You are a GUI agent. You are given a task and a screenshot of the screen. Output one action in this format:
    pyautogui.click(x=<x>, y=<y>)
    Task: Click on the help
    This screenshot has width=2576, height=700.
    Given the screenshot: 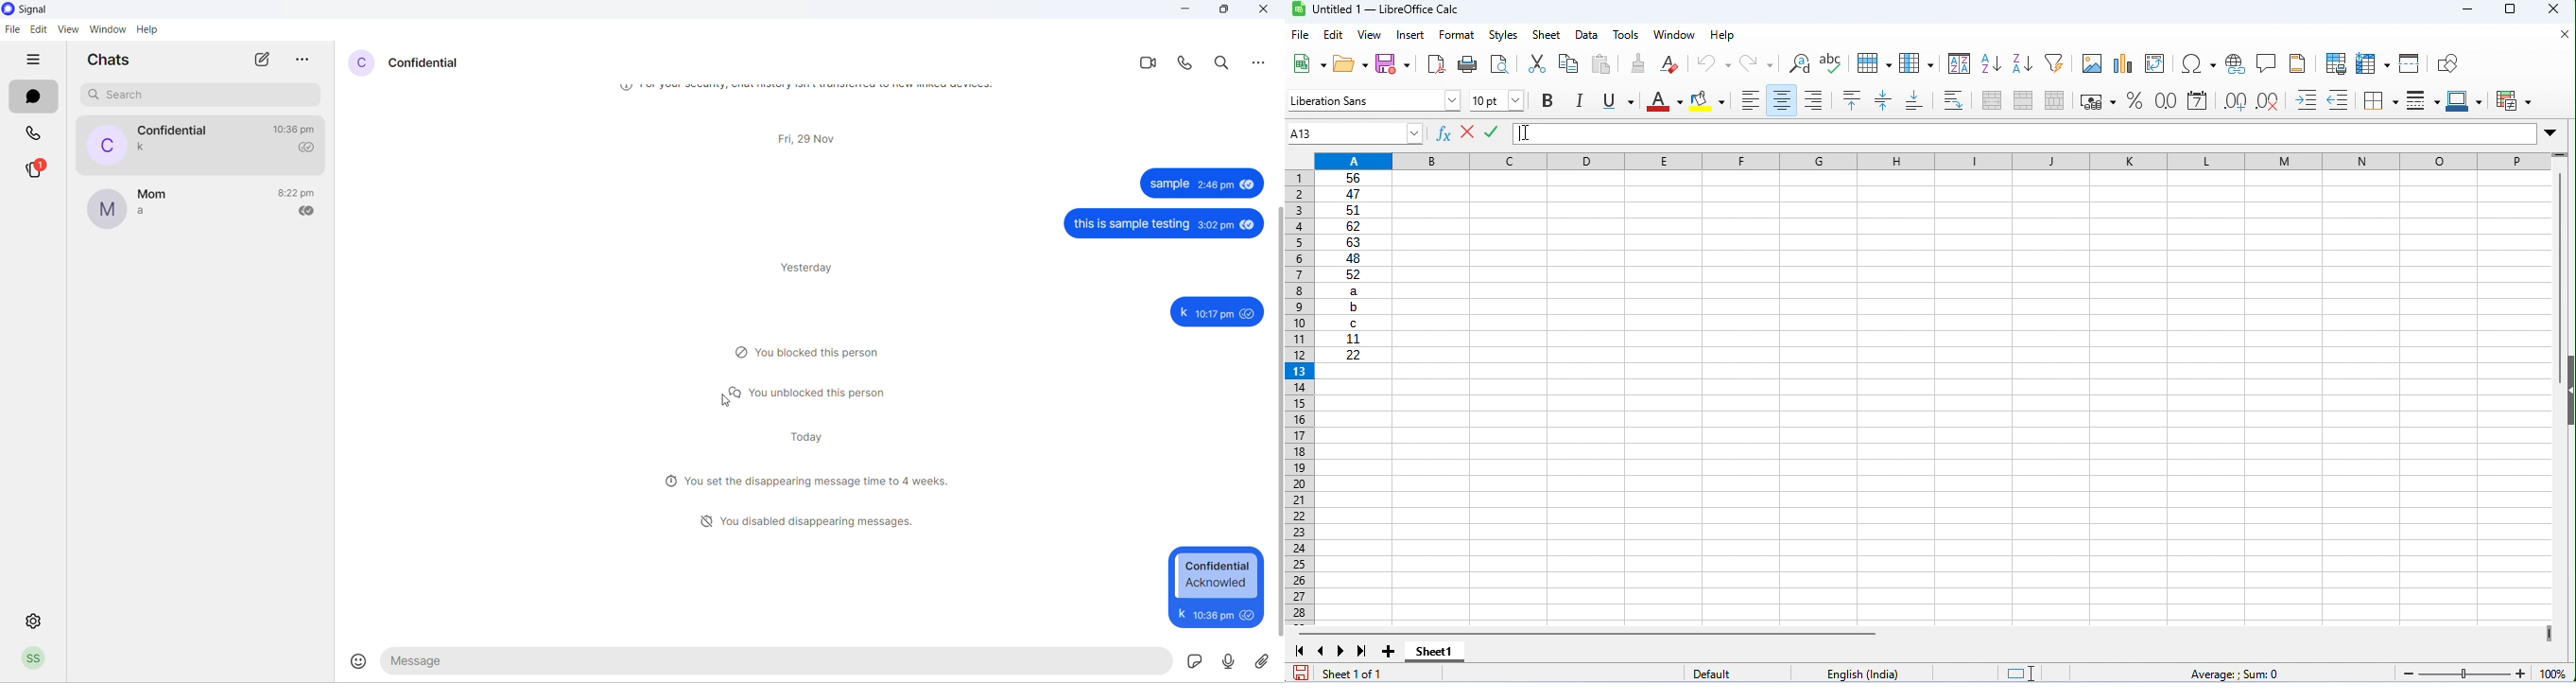 What is the action you would take?
    pyautogui.click(x=149, y=31)
    